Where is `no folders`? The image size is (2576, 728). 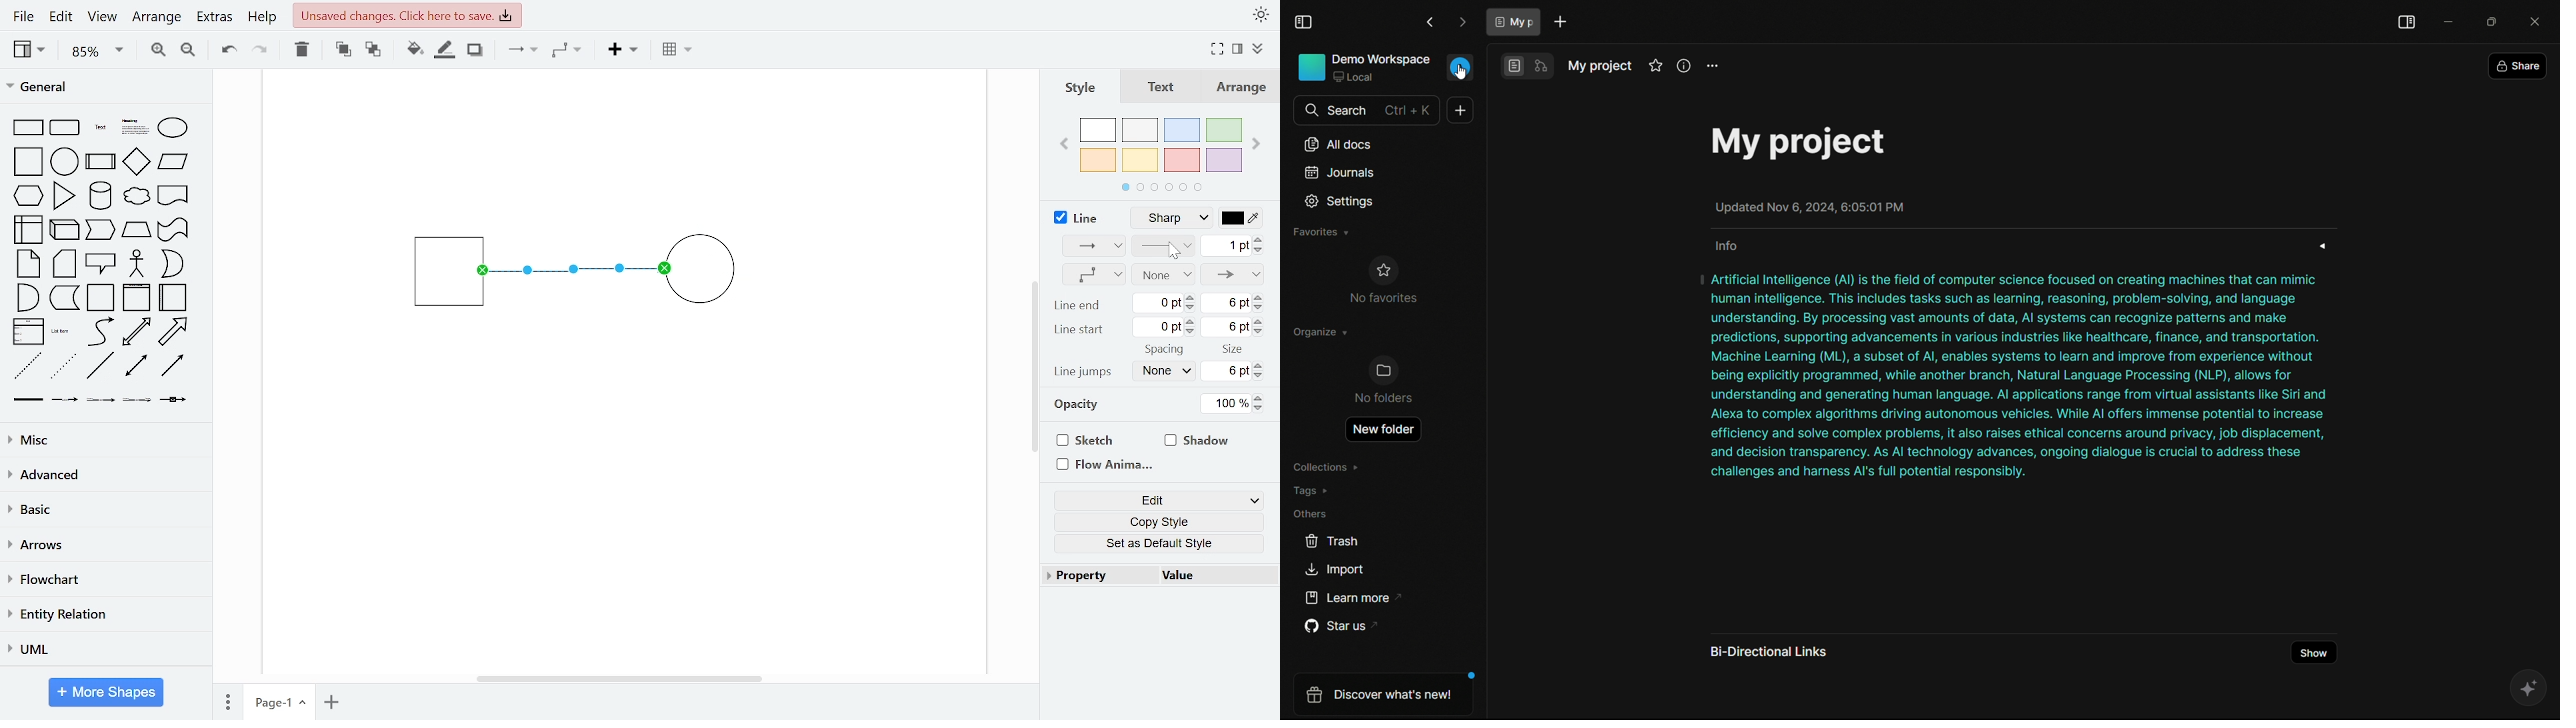 no folders is located at coordinates (1385, 382).